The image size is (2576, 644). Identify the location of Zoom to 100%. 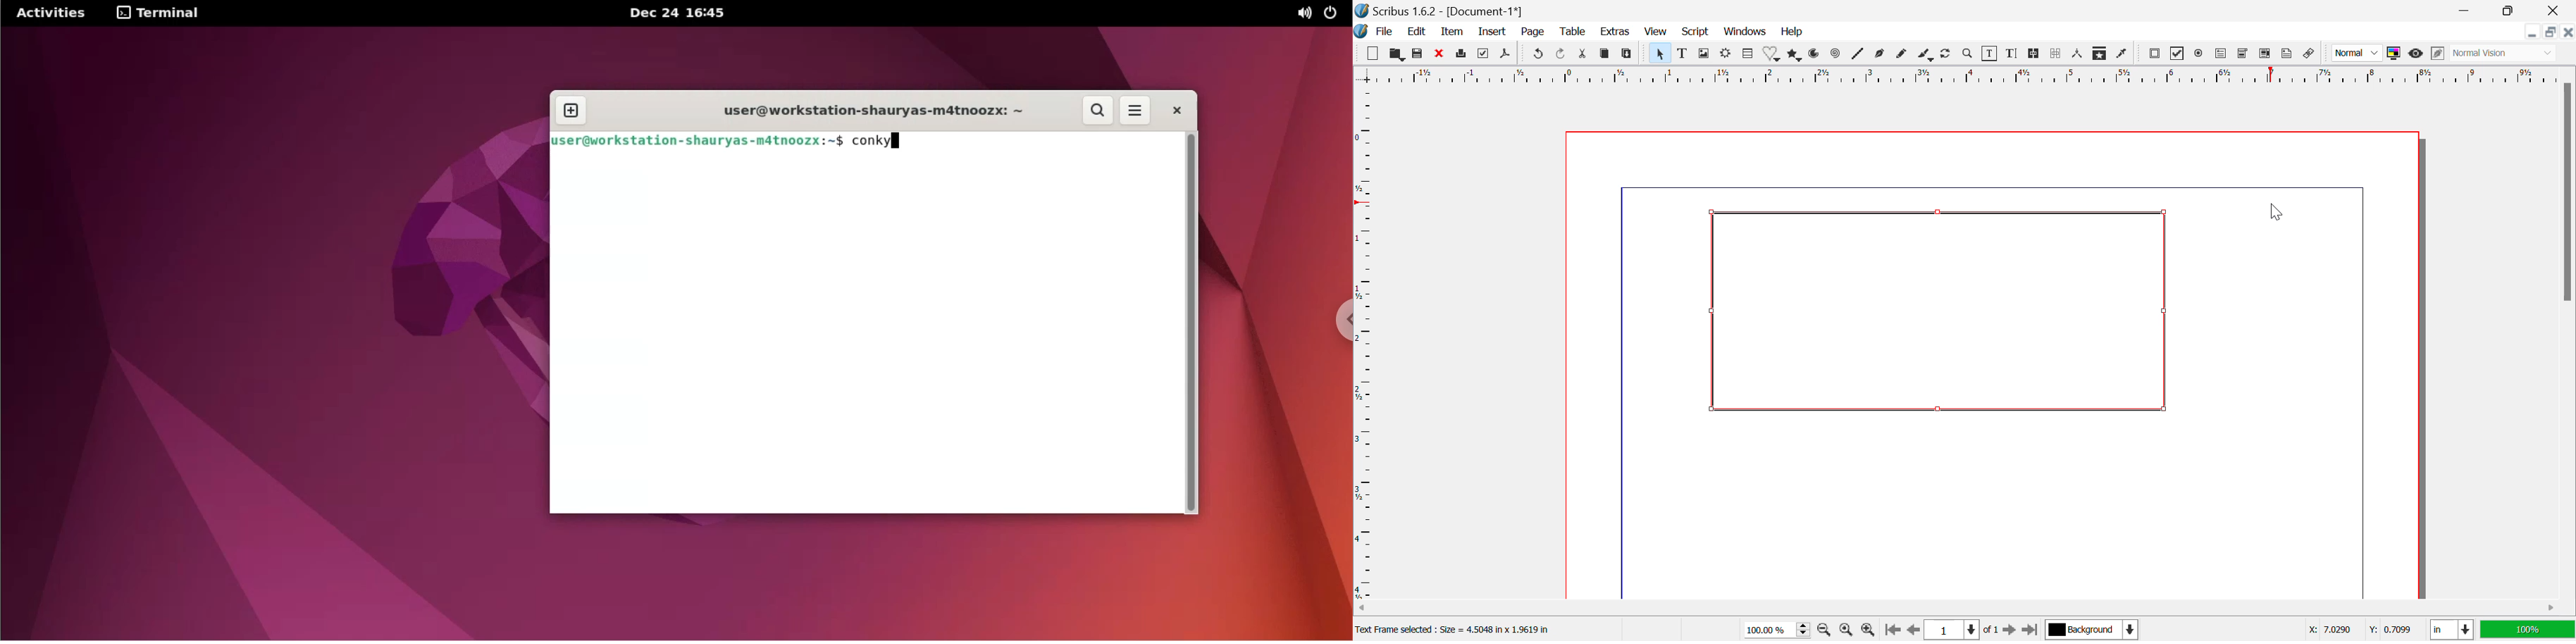
(1846, 631).